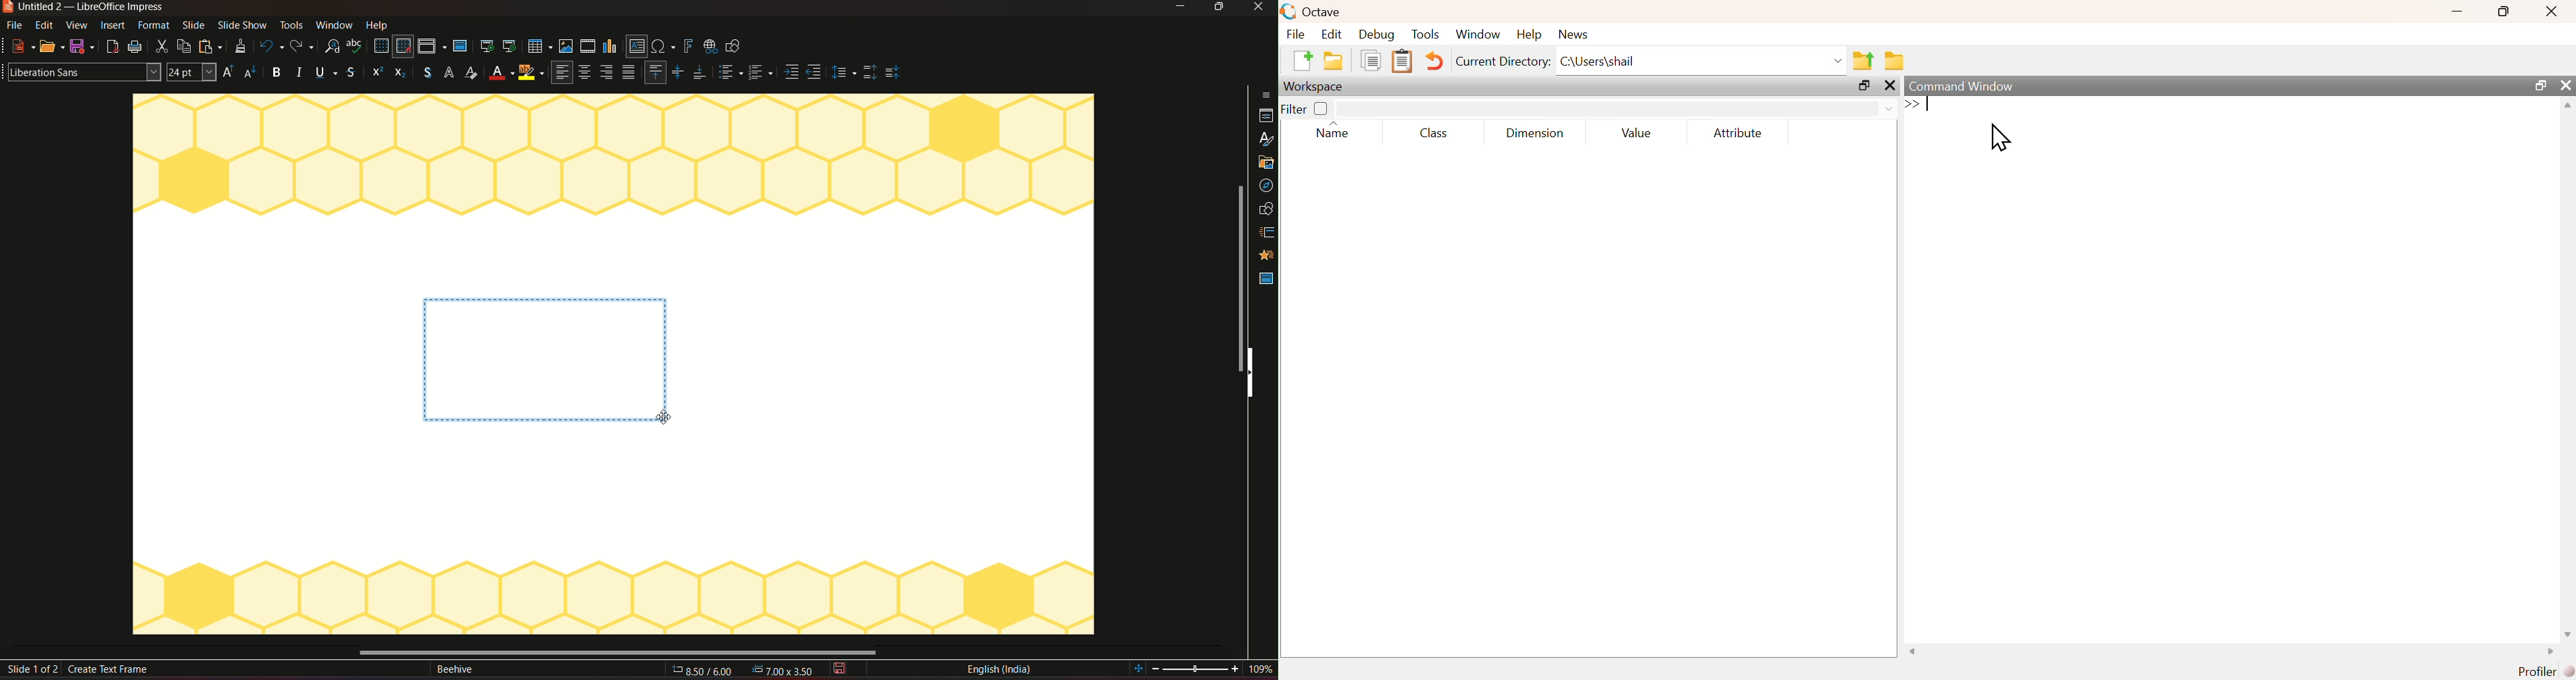  I want to click on help, so click(379, 24).